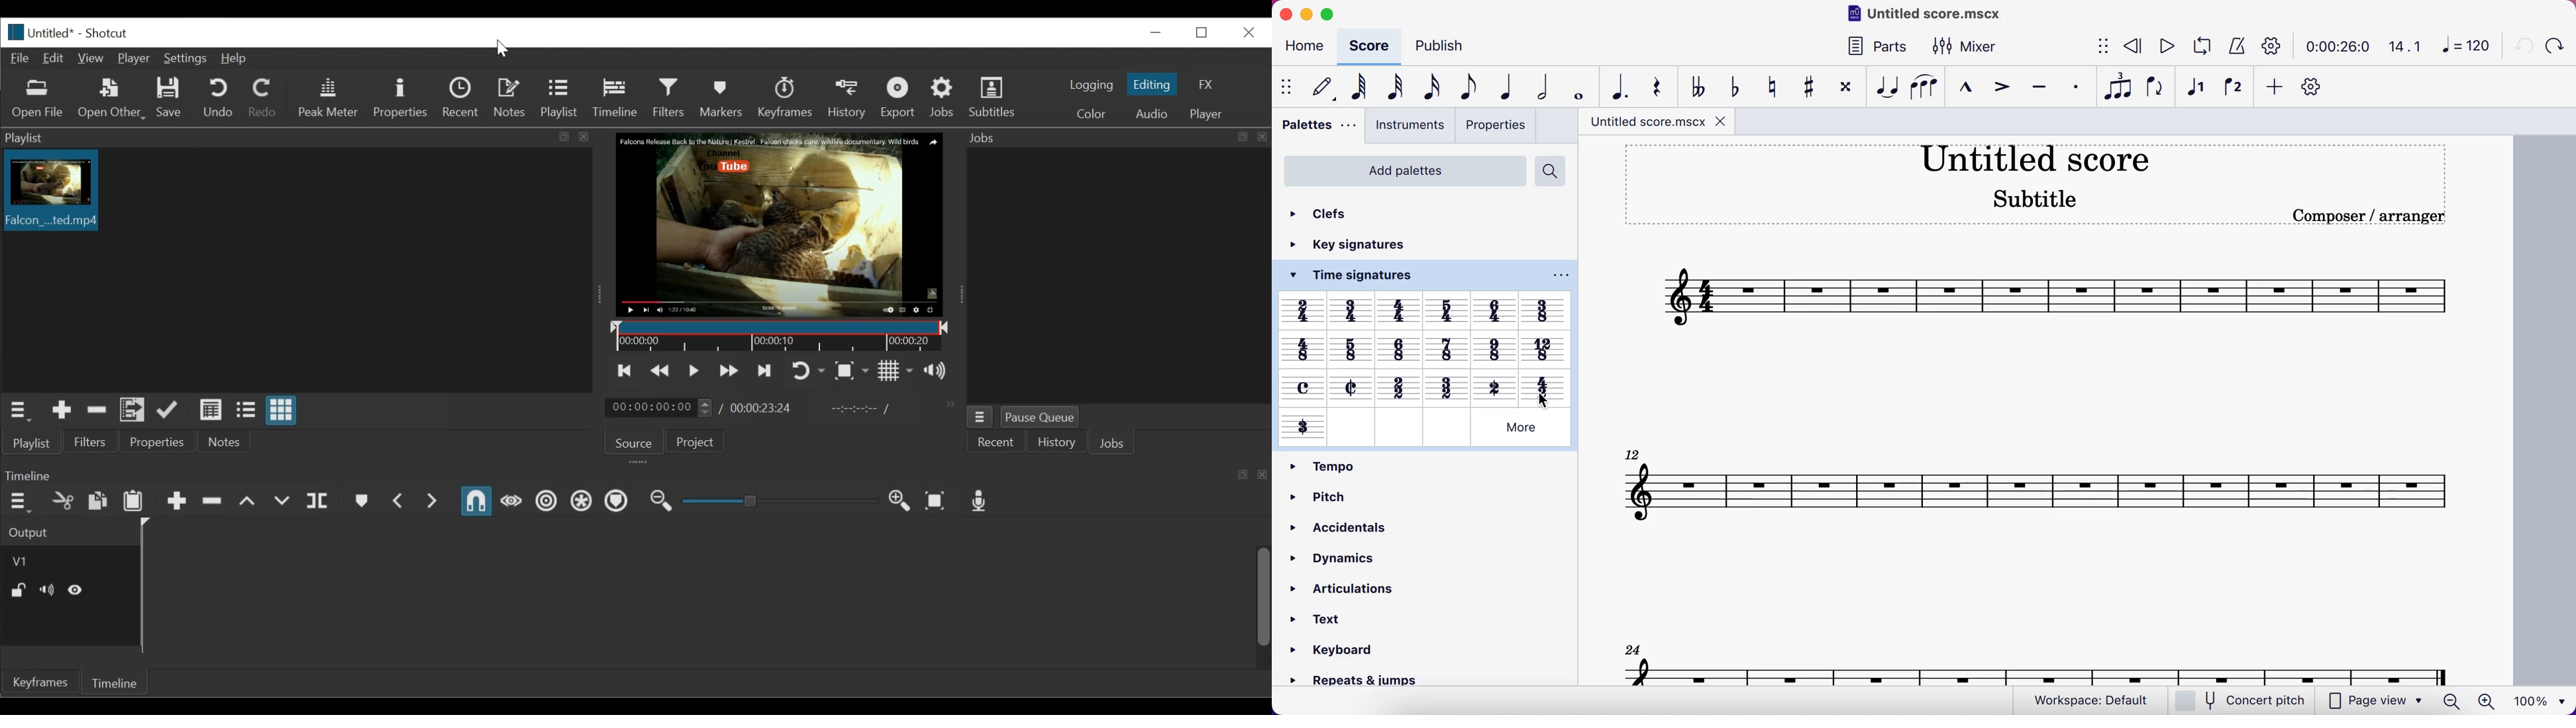 This screenshot has width=2576, height=728. What do you see at coordinates (1331, 650) in the screenshot?
I see `» Keyboard` at bounding box center [1331, 650].